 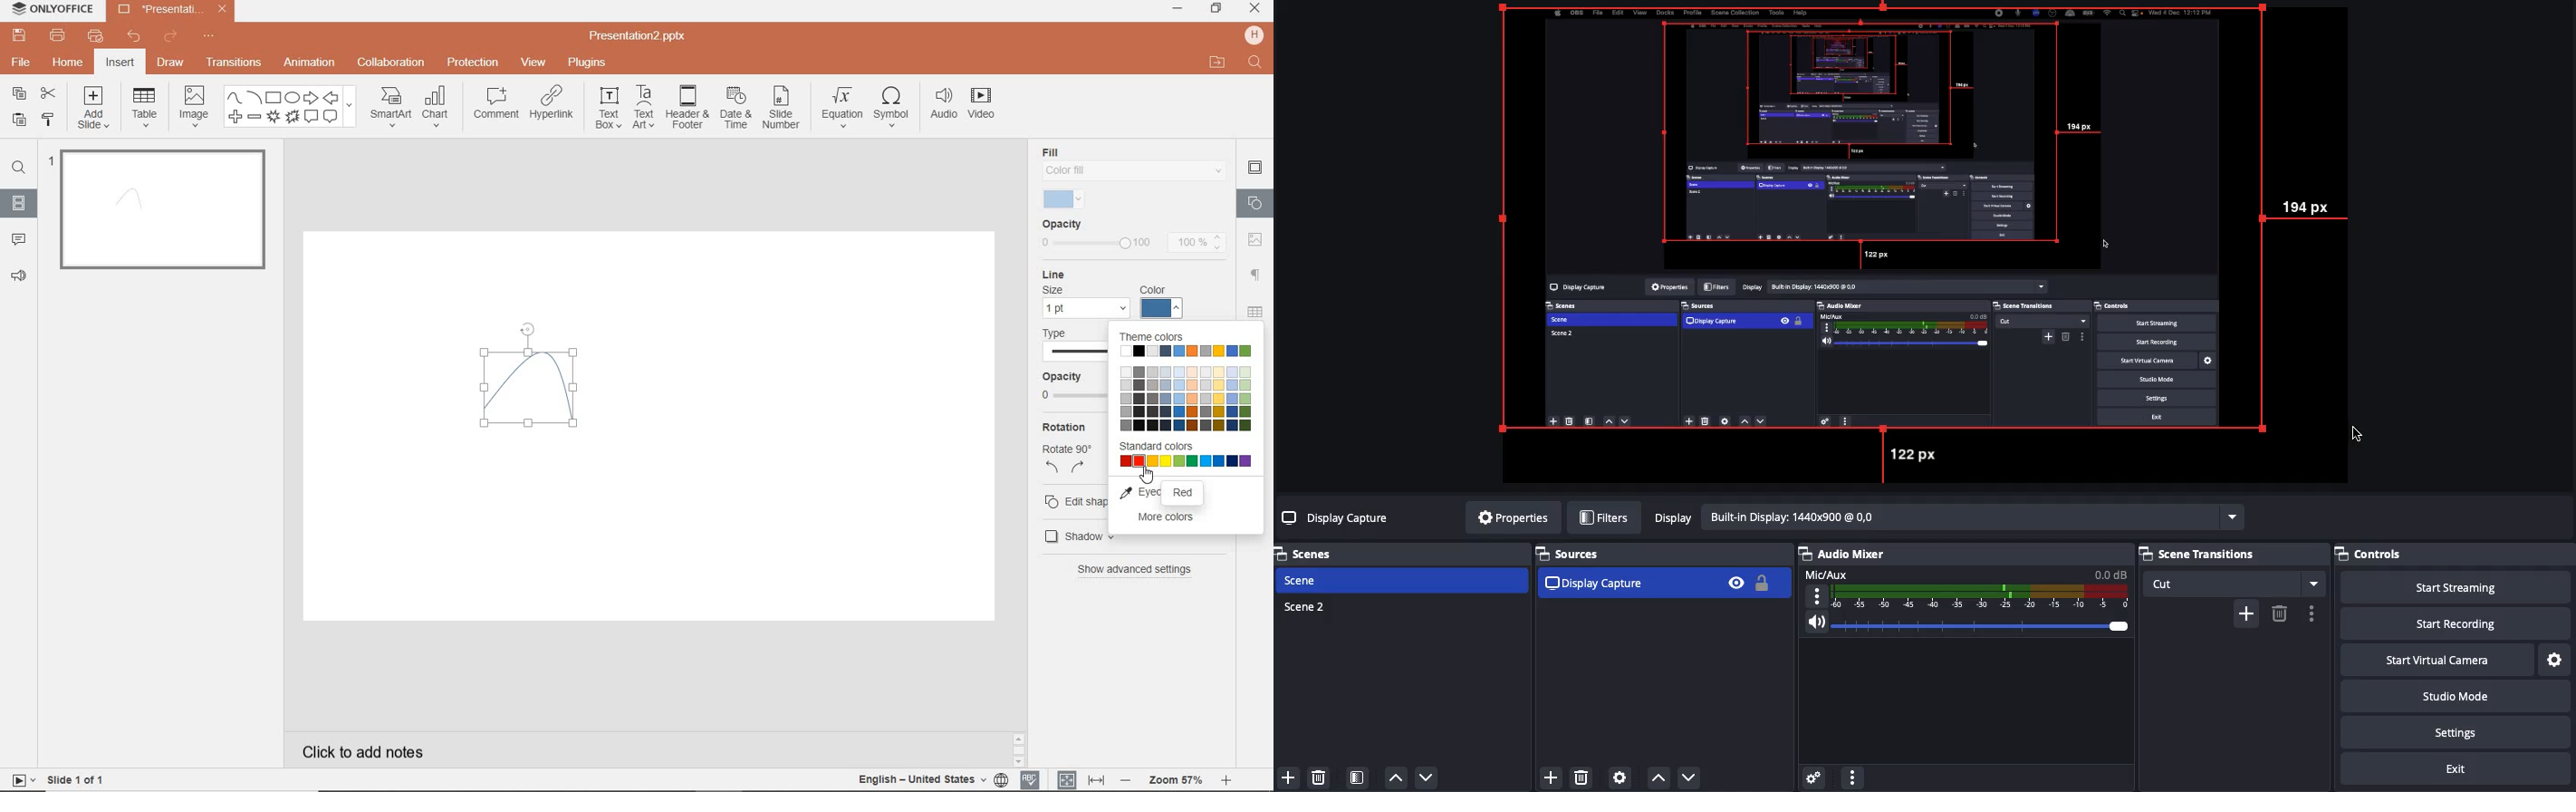 What do you see at coordinates (2232, 569) in the screenshot?
I see `Scene transitions` at bounding box center [2232, 569].